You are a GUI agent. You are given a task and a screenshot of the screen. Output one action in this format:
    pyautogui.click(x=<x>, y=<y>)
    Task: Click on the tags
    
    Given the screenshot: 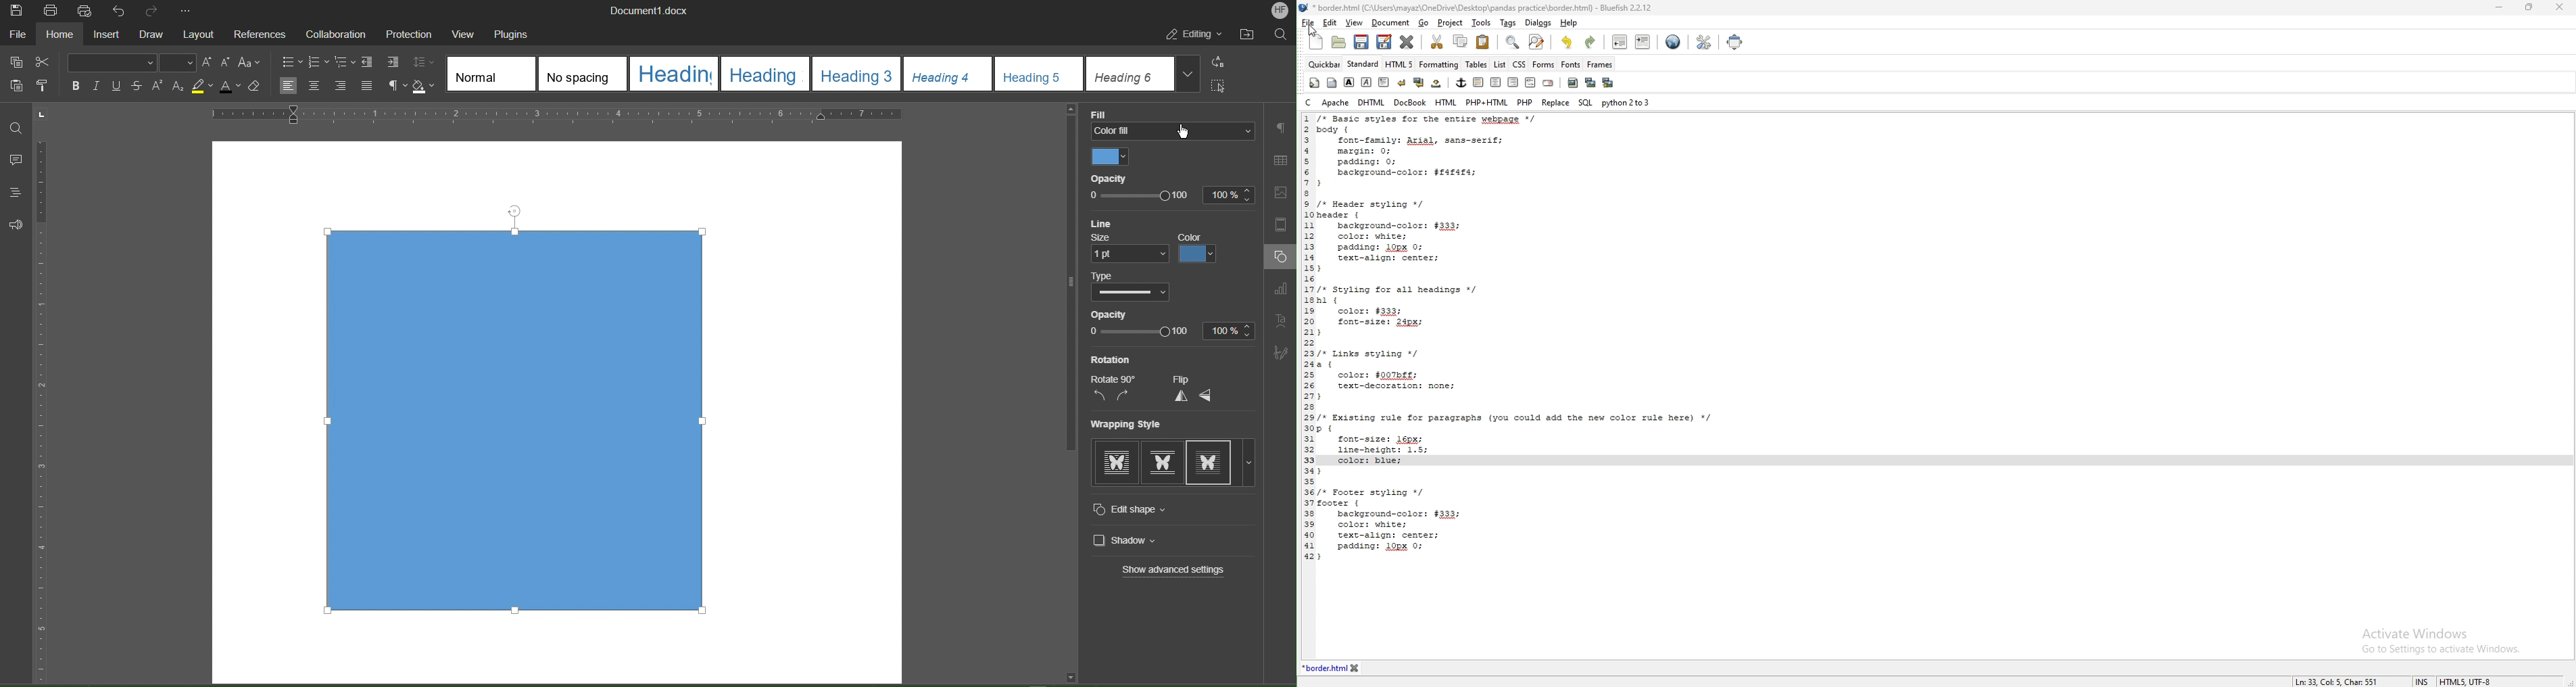 What is the action you would take?
    pyautogui.click(x=1508, y=23)
    